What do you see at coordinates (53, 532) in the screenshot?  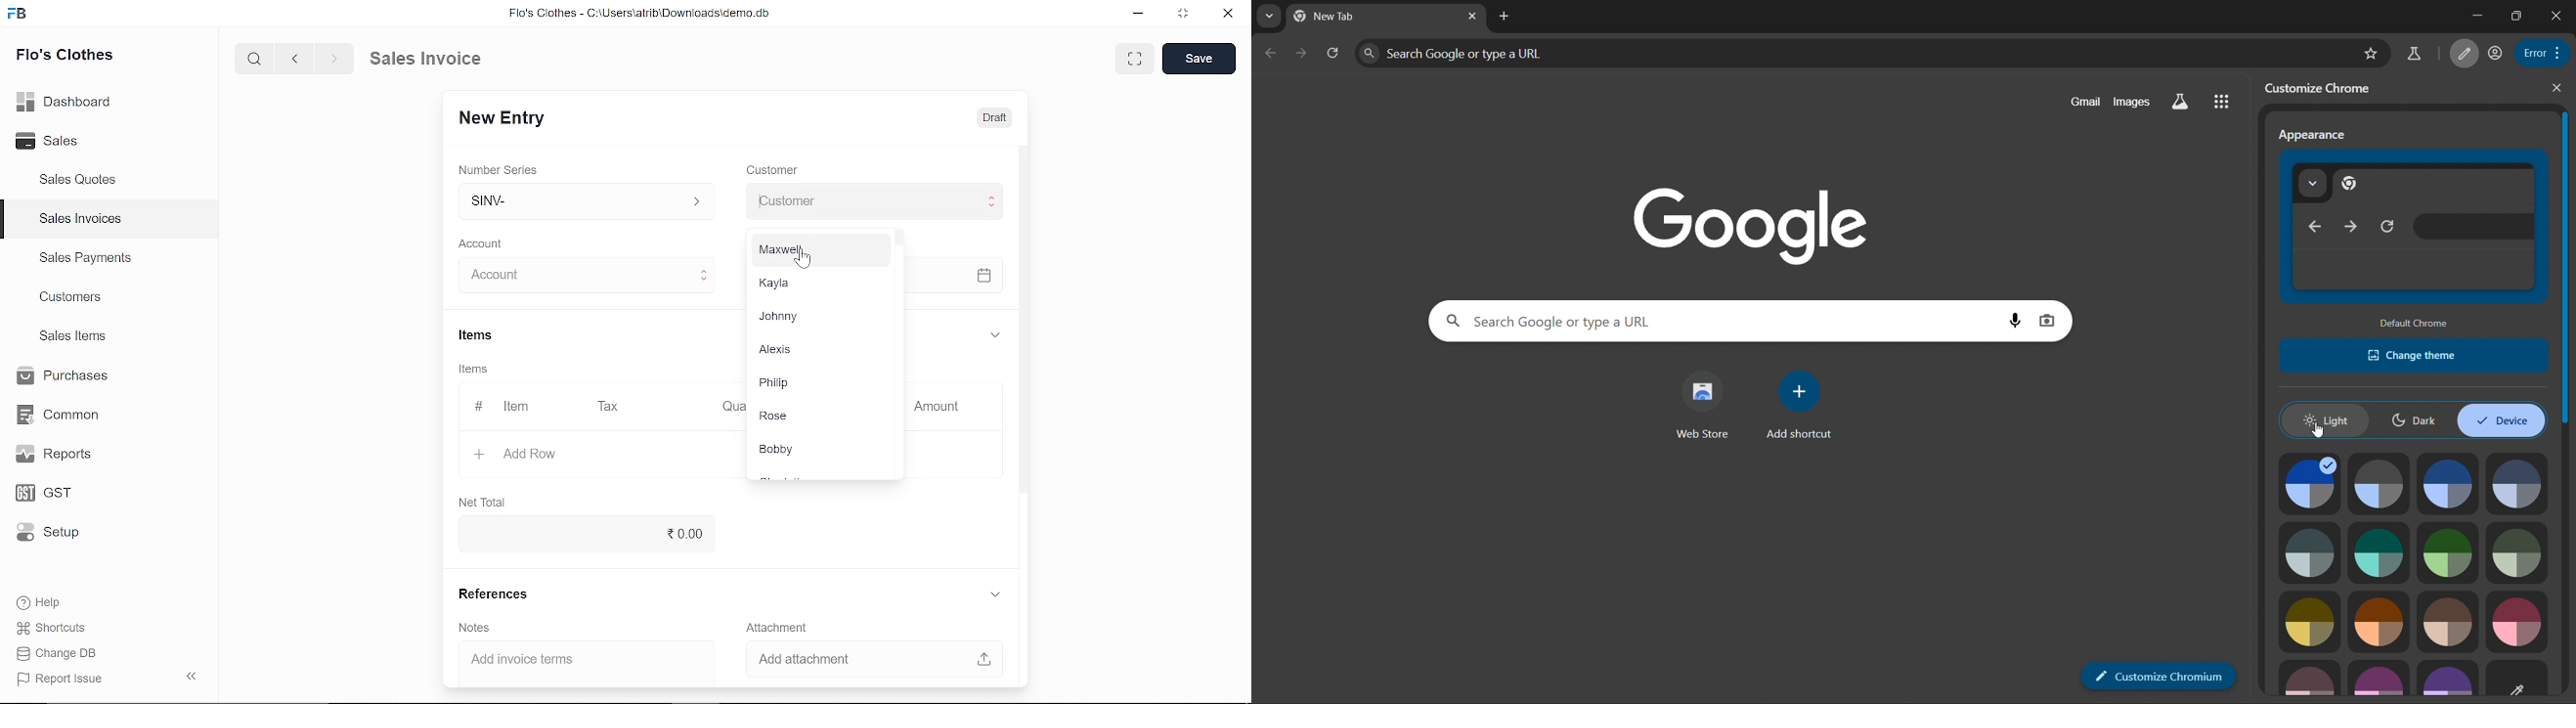 I see `Setup` at bounding box center [53, 532].